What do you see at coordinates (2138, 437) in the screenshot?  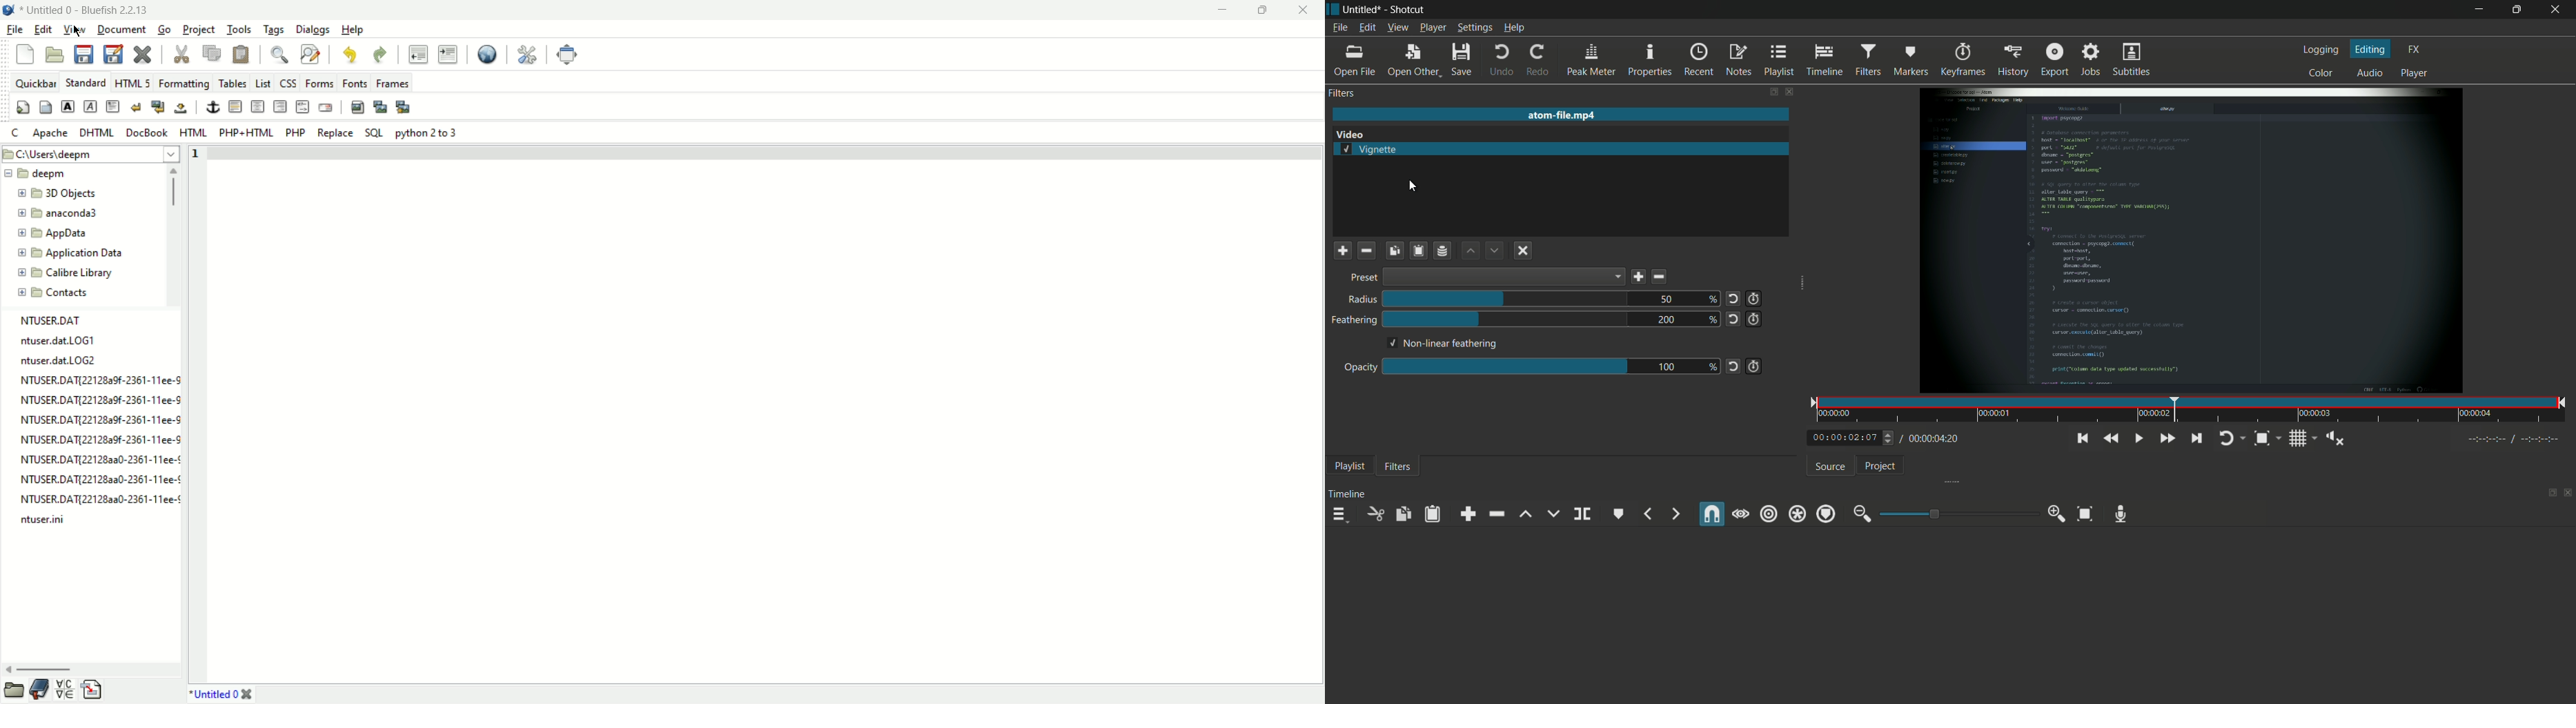 I see `toggle play or pause` at bounding box center [2138, 437].